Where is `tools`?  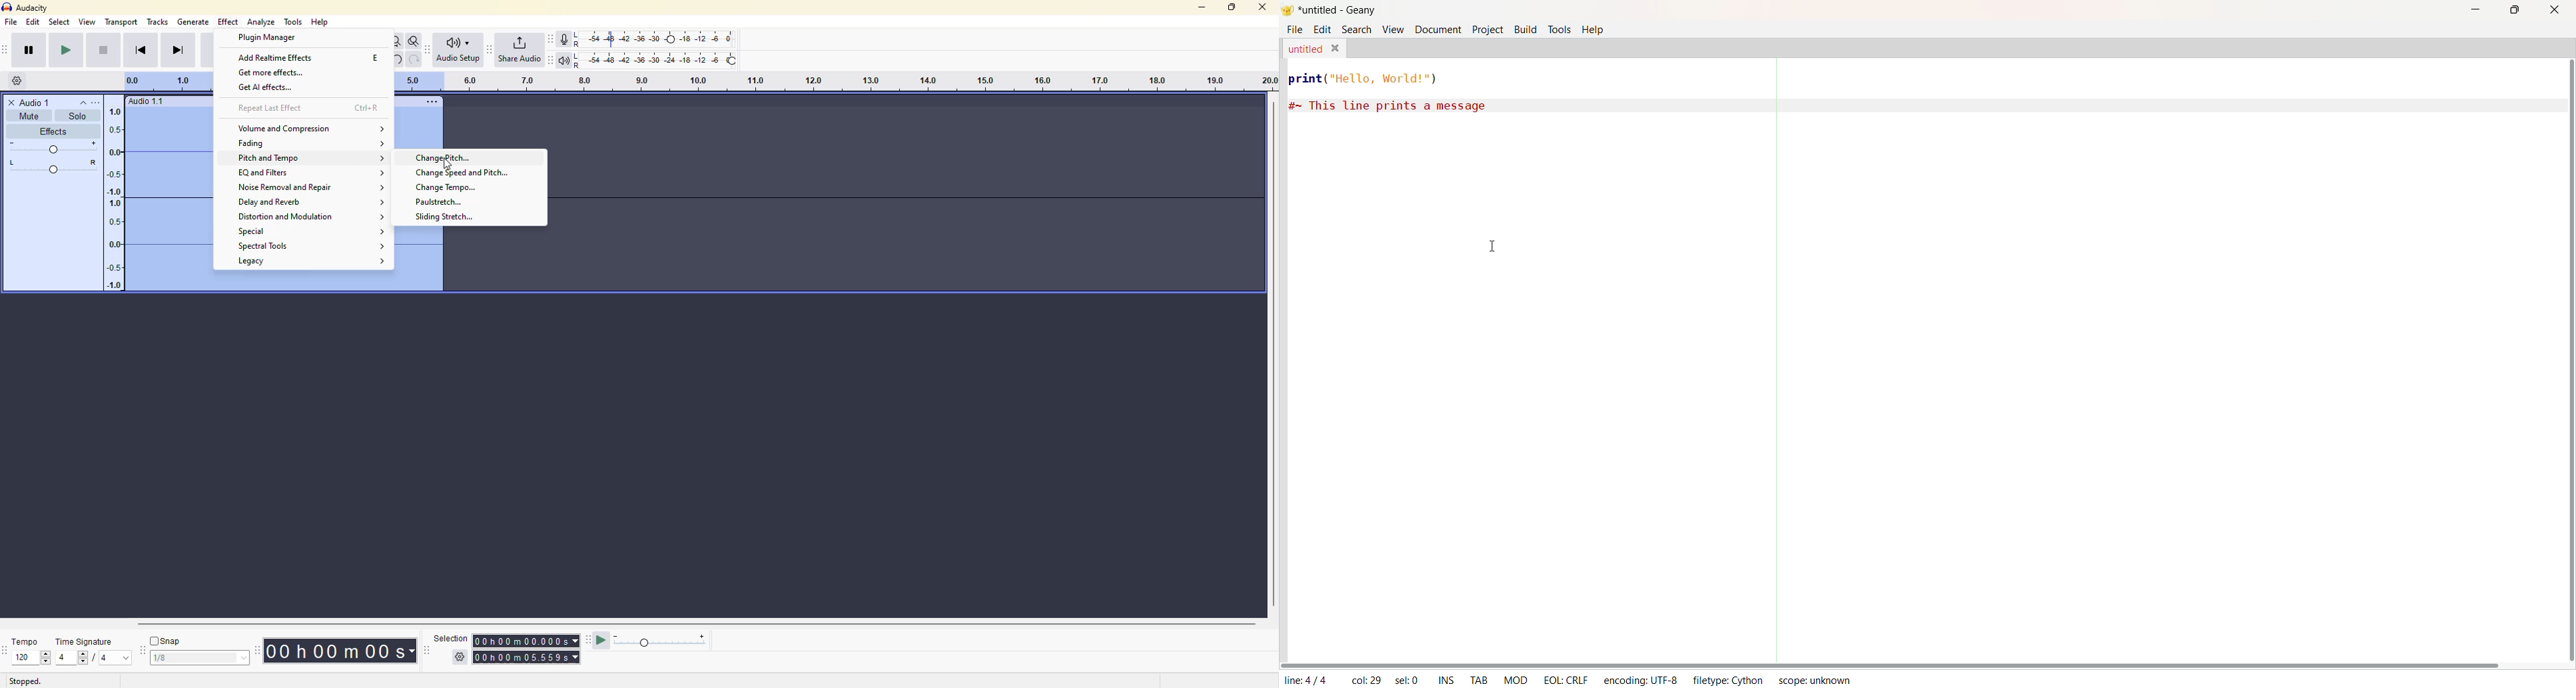
tools is located at coordinates (293, 21).